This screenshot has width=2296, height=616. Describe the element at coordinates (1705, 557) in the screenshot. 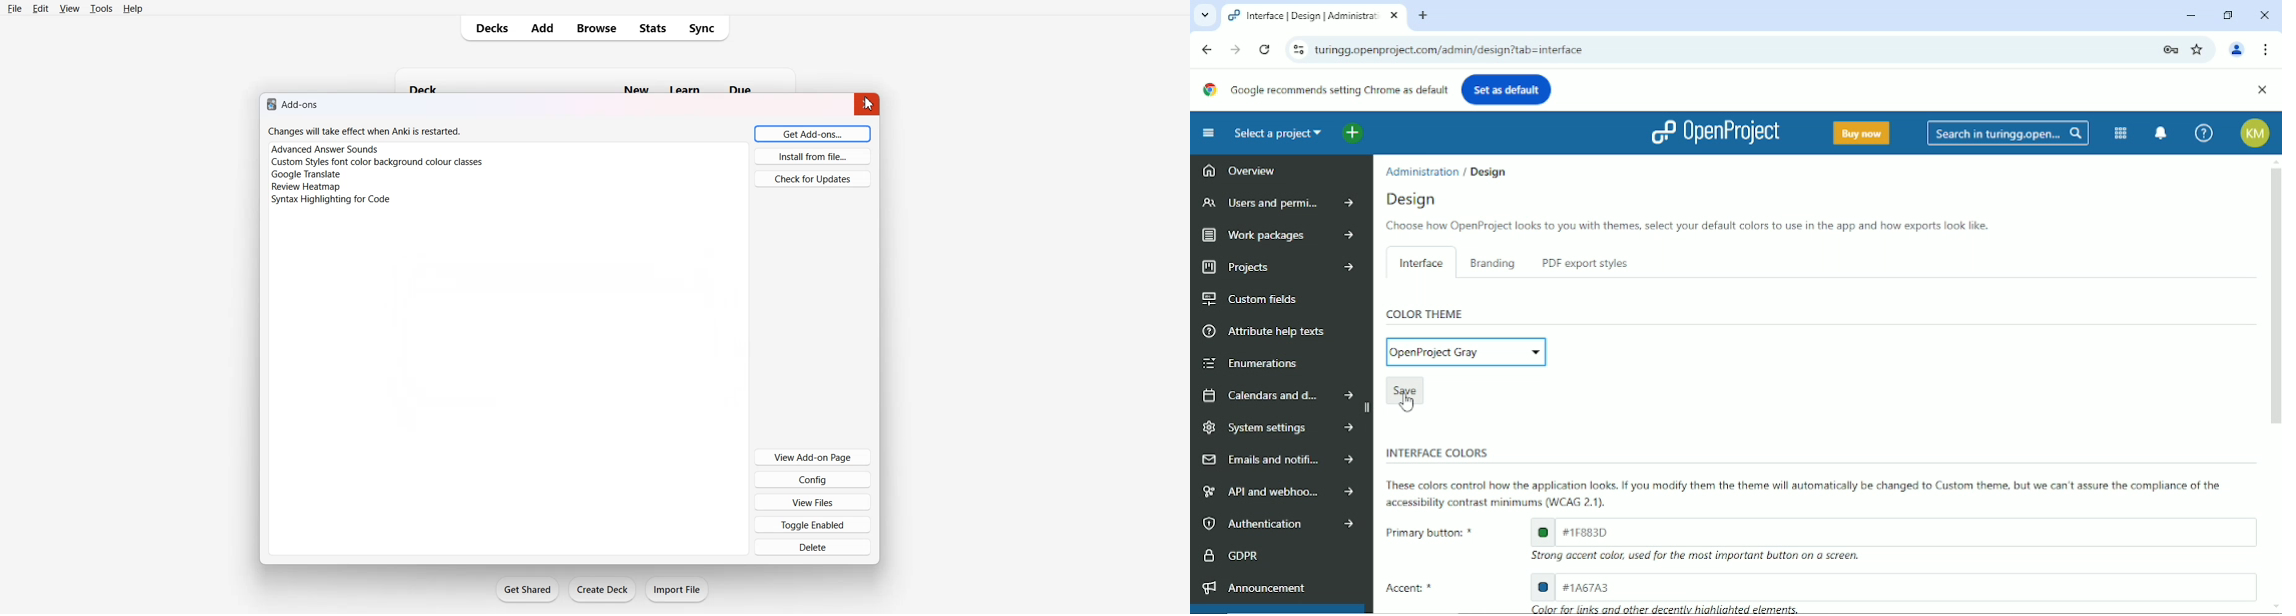

I see `EE Strong accent color, used for the mast important button on a screen.` at that location.